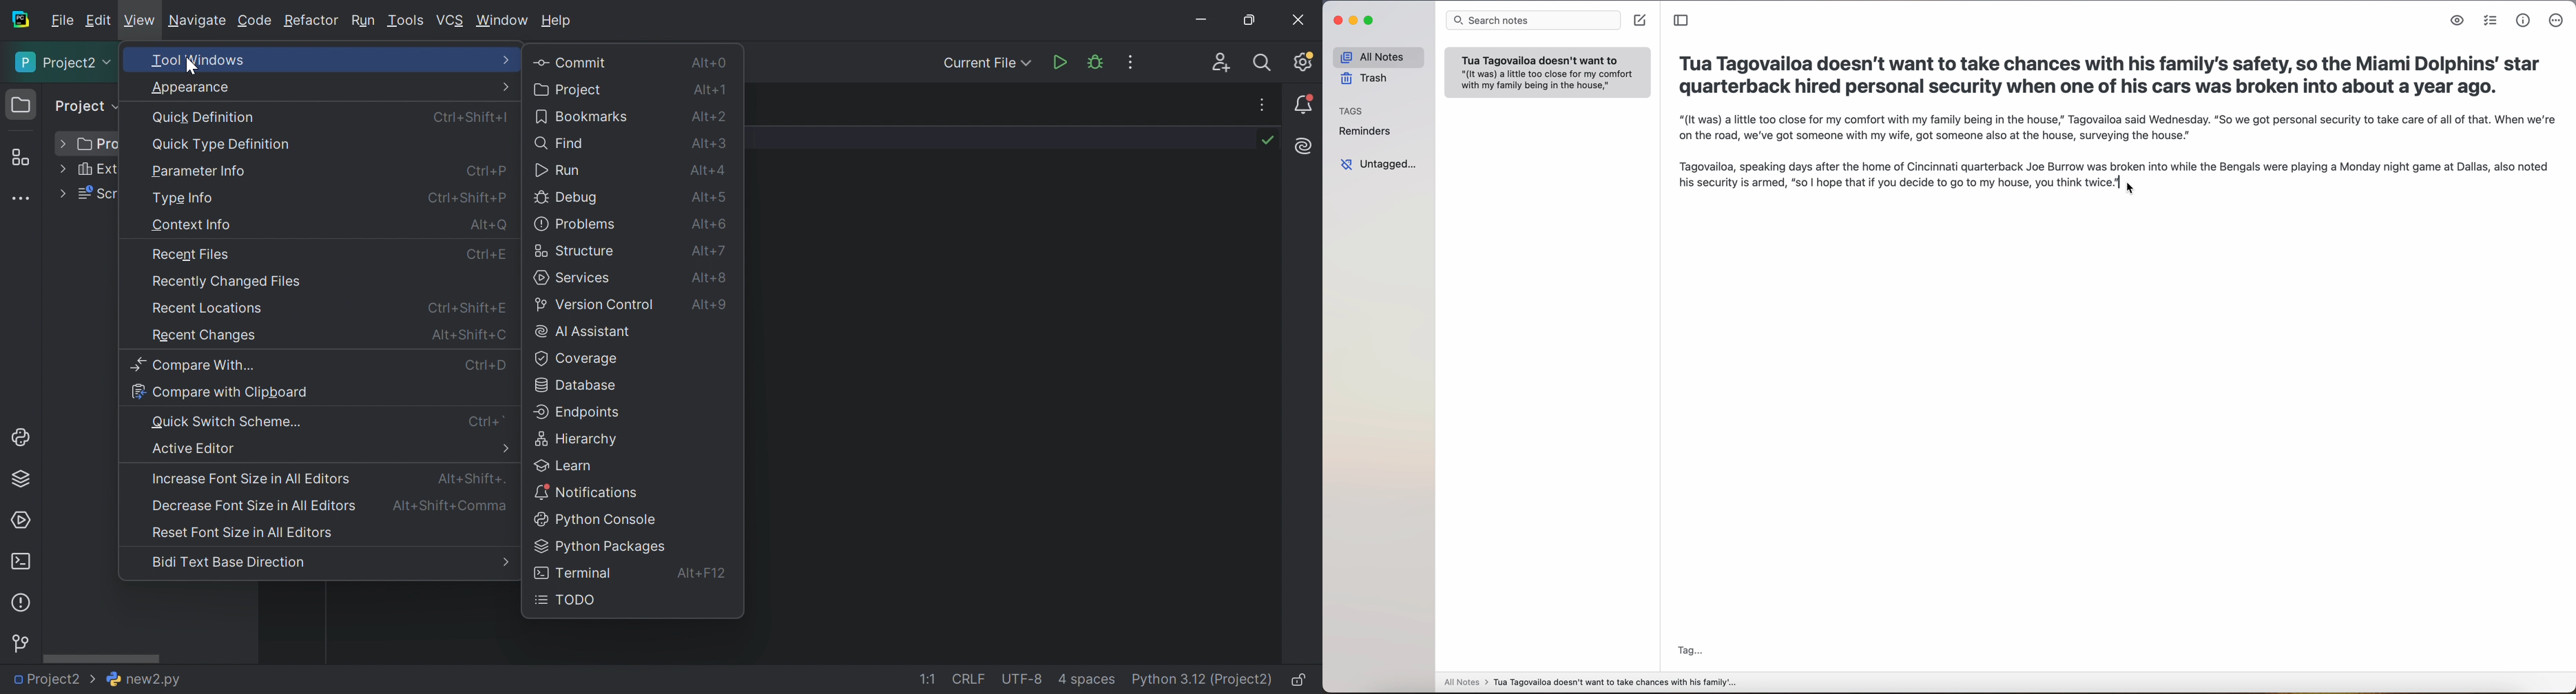  I want to click on close app, so click(1336, 22).